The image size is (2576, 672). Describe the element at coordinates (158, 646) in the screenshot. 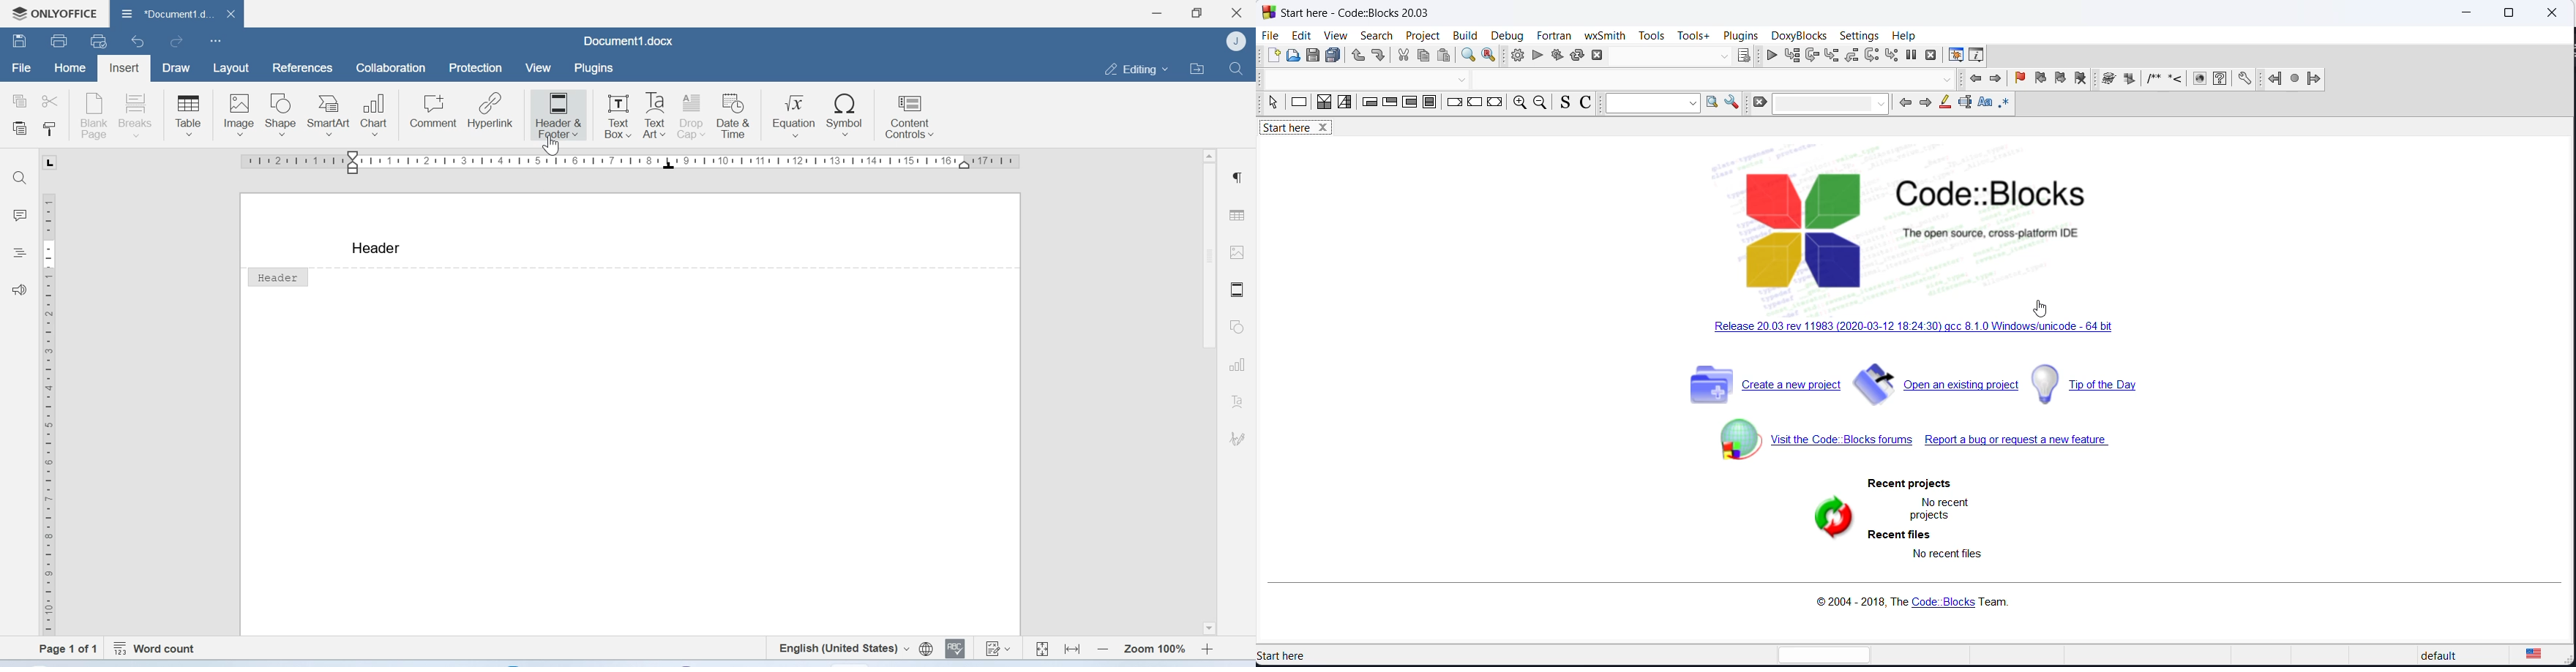

I see `Word count` at that location.